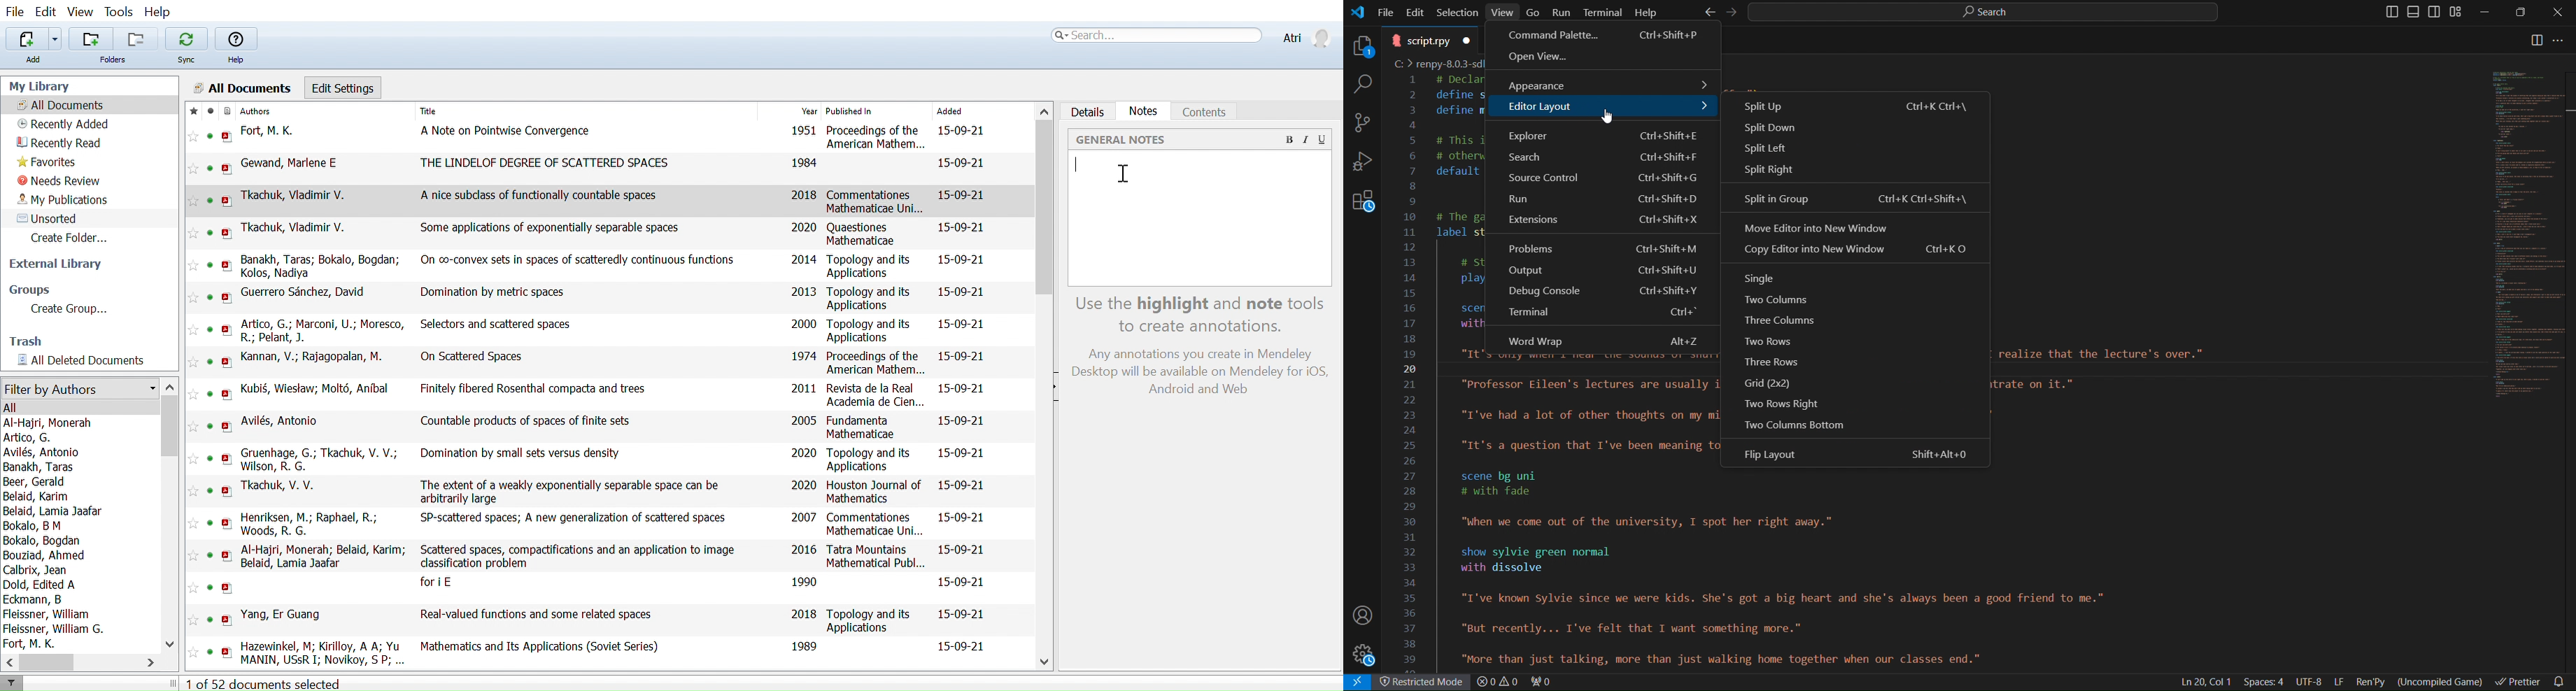 The width and height of the screenshot is (2576, 700). I want to click on Add this reference to favorites, so click(194, 427).